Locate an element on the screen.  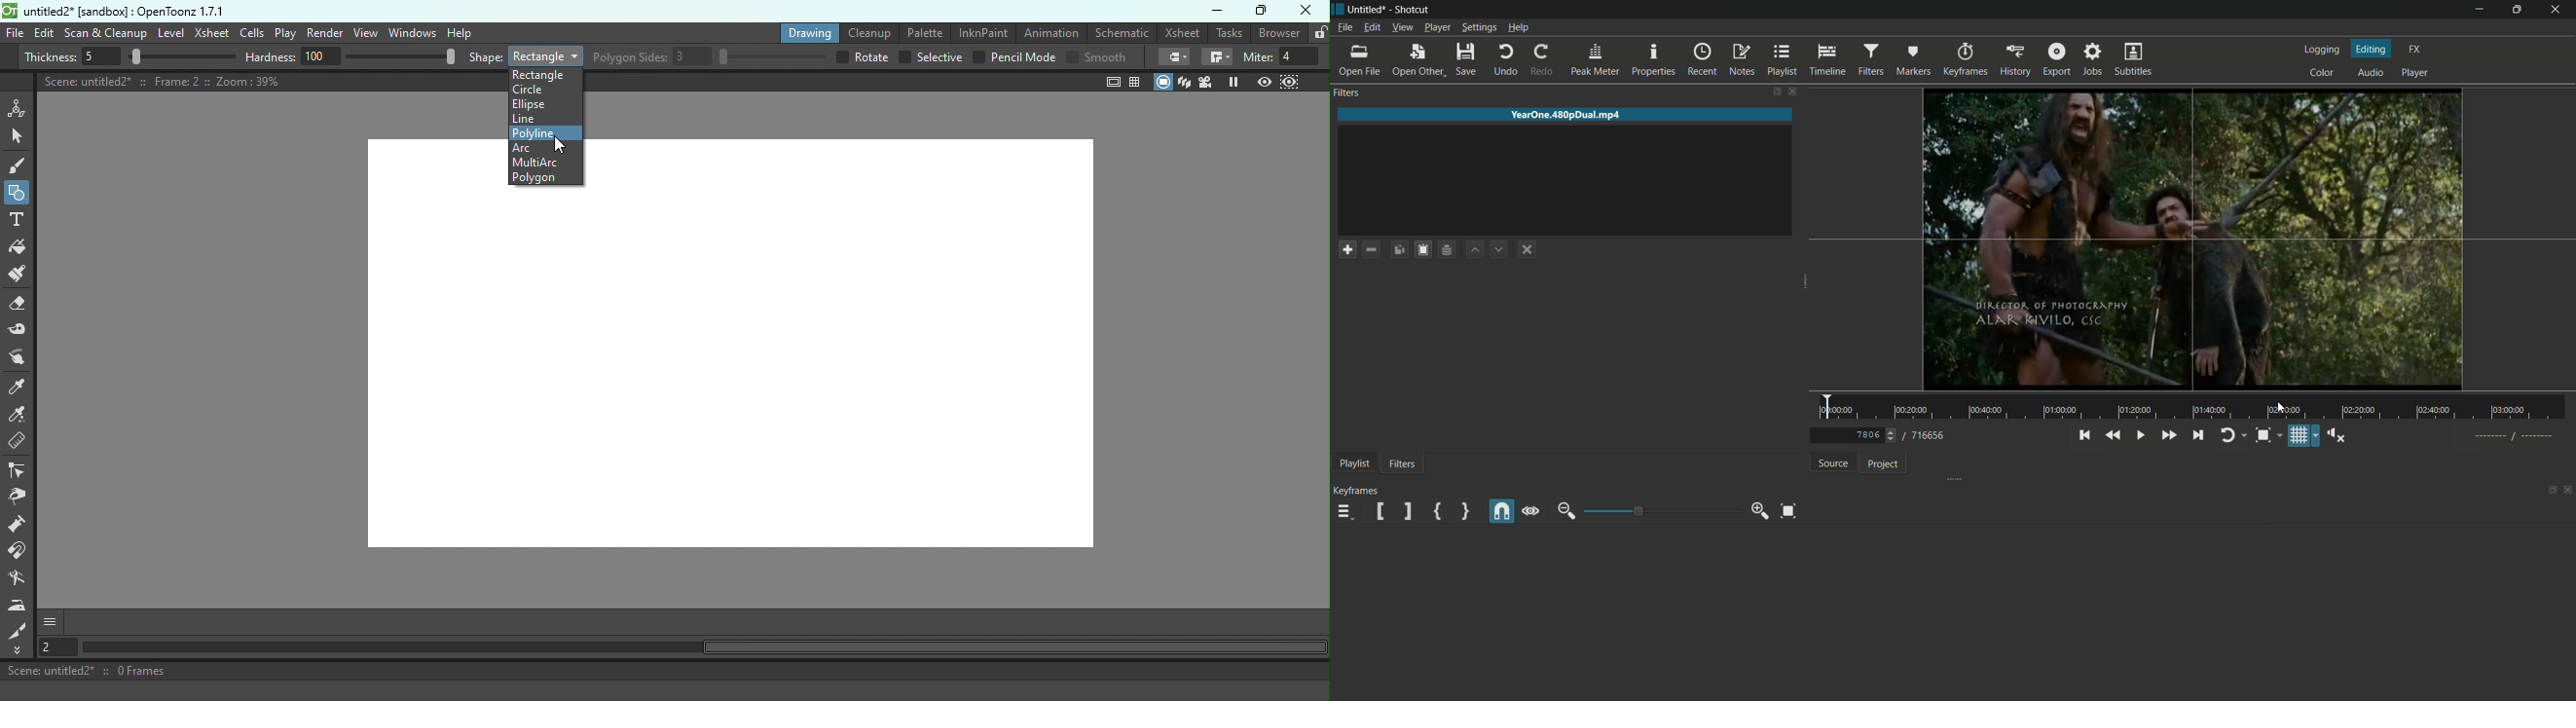
playlist is located at coordinates (1783, 60).